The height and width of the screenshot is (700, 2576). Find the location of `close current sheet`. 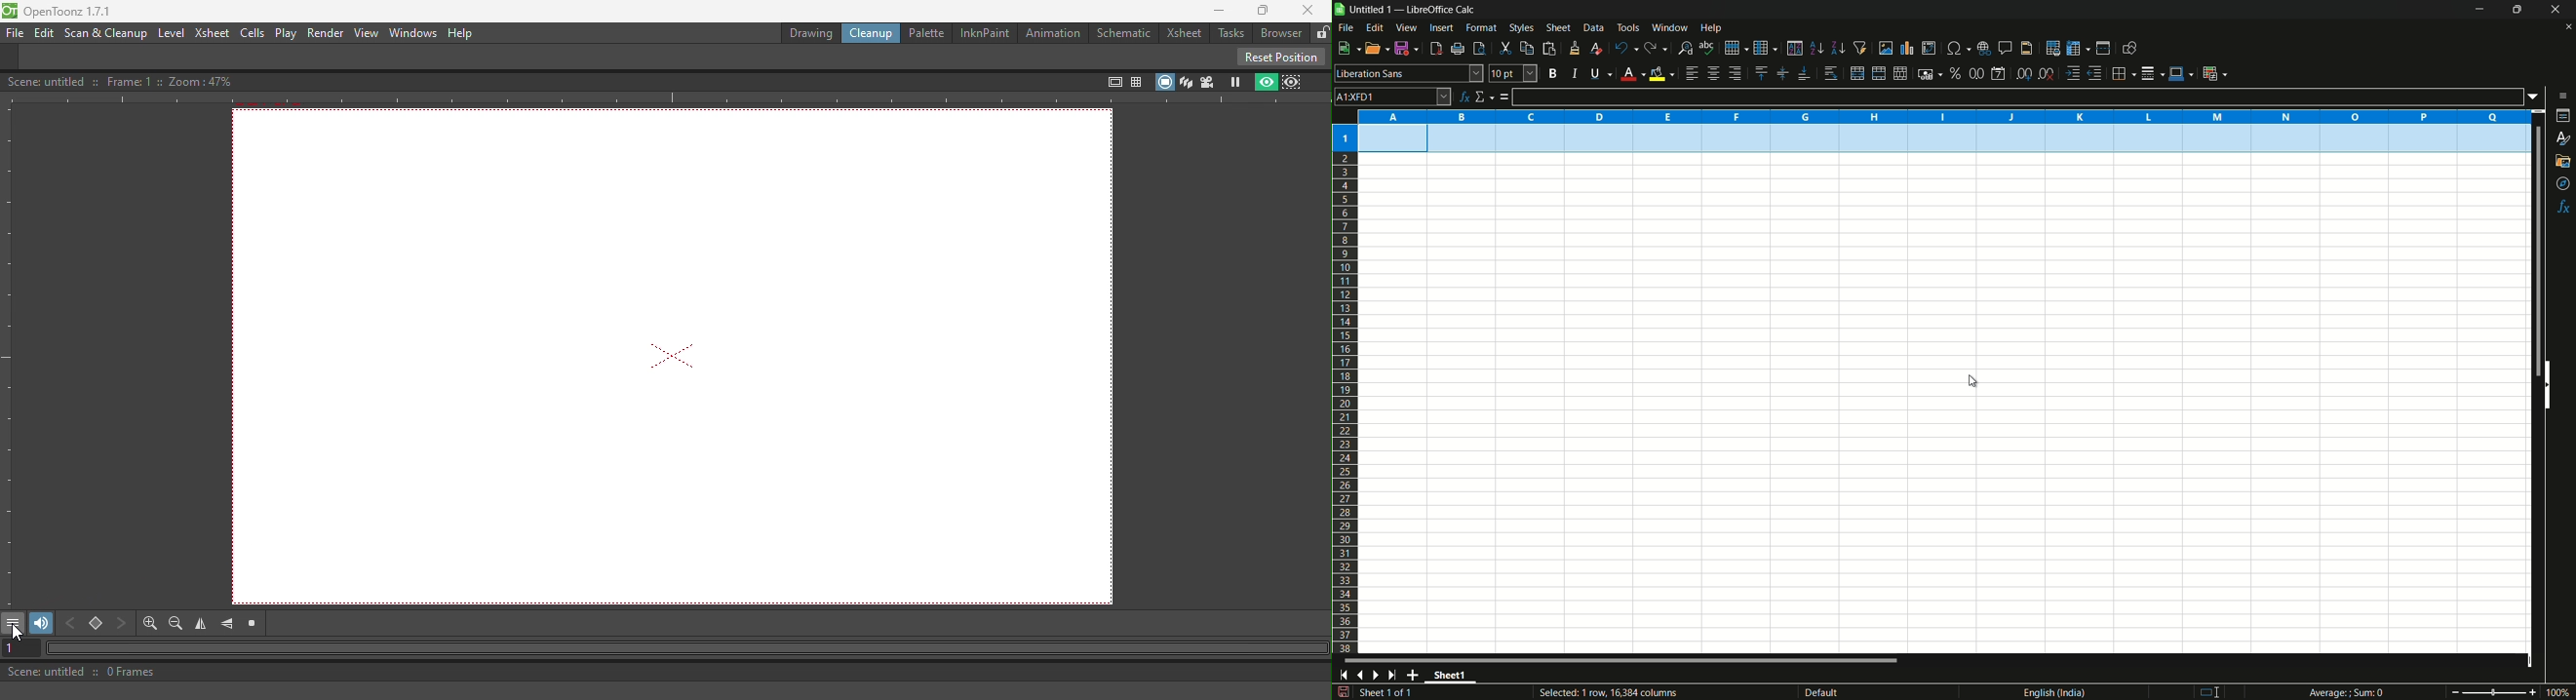

close current sheet is located at coordinates (2567, 30).